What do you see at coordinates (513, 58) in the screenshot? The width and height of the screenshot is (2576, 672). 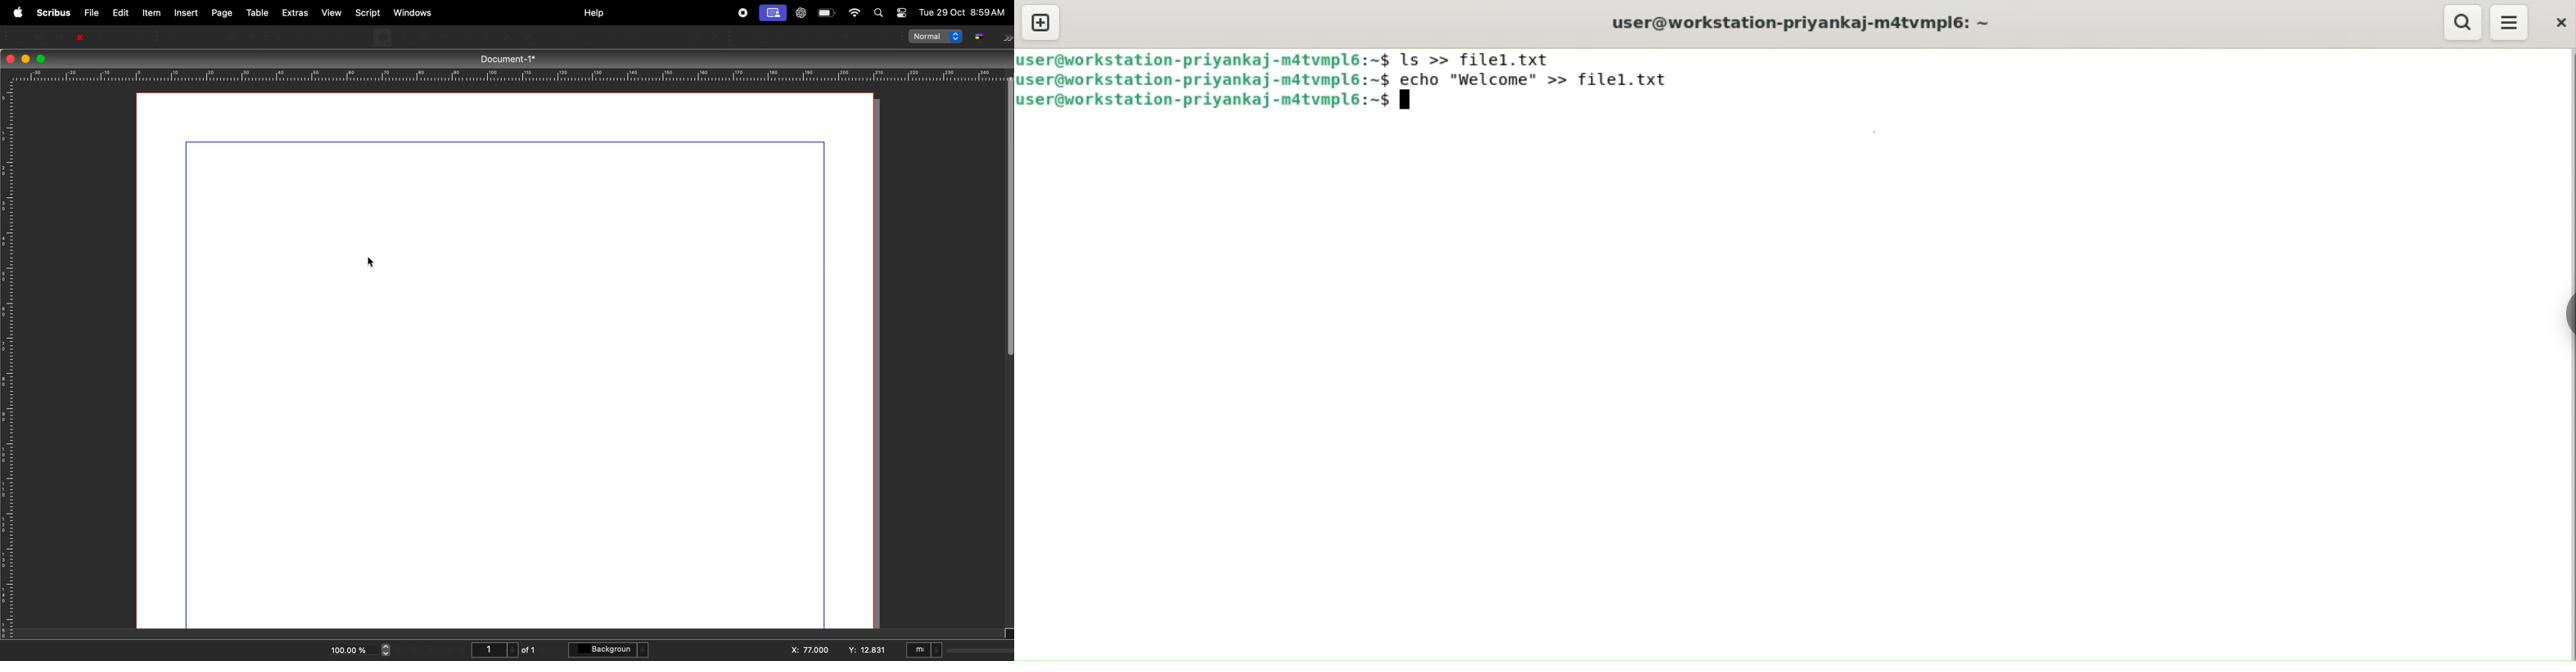 I see `Document-1*` at bounding box center [513, 58].